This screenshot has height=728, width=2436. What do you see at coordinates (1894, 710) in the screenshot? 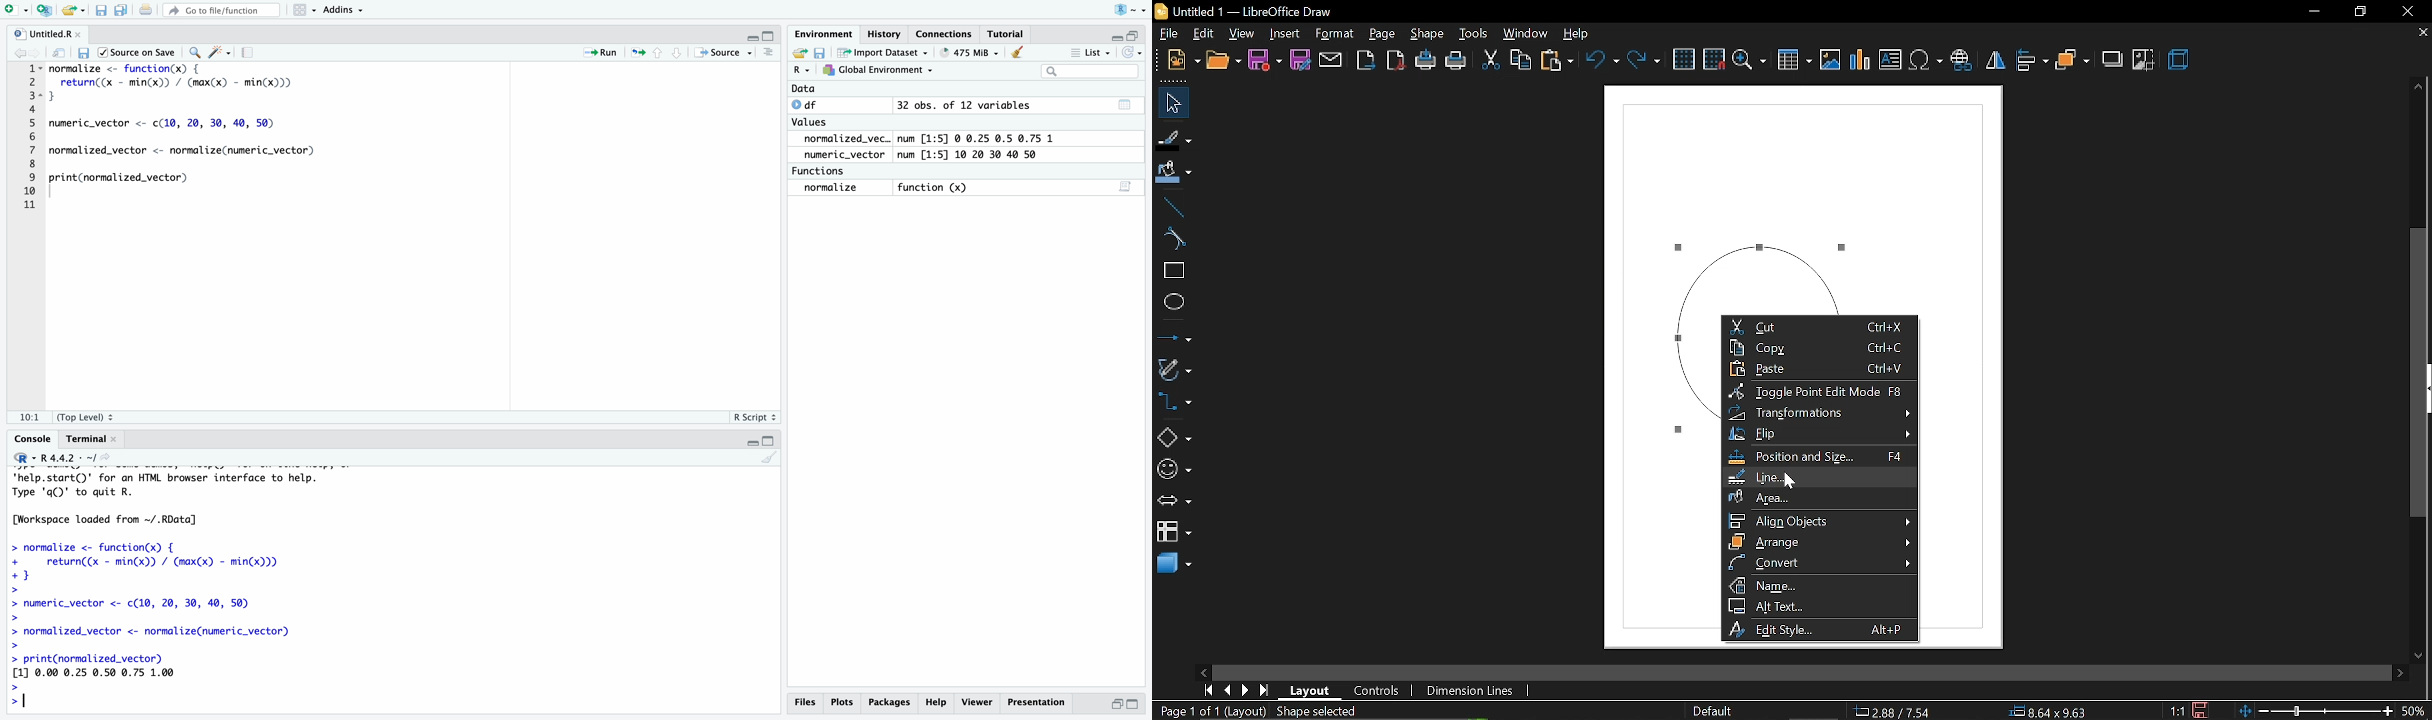
I see `2.88/7.54` at bounding box center [1894, 710].